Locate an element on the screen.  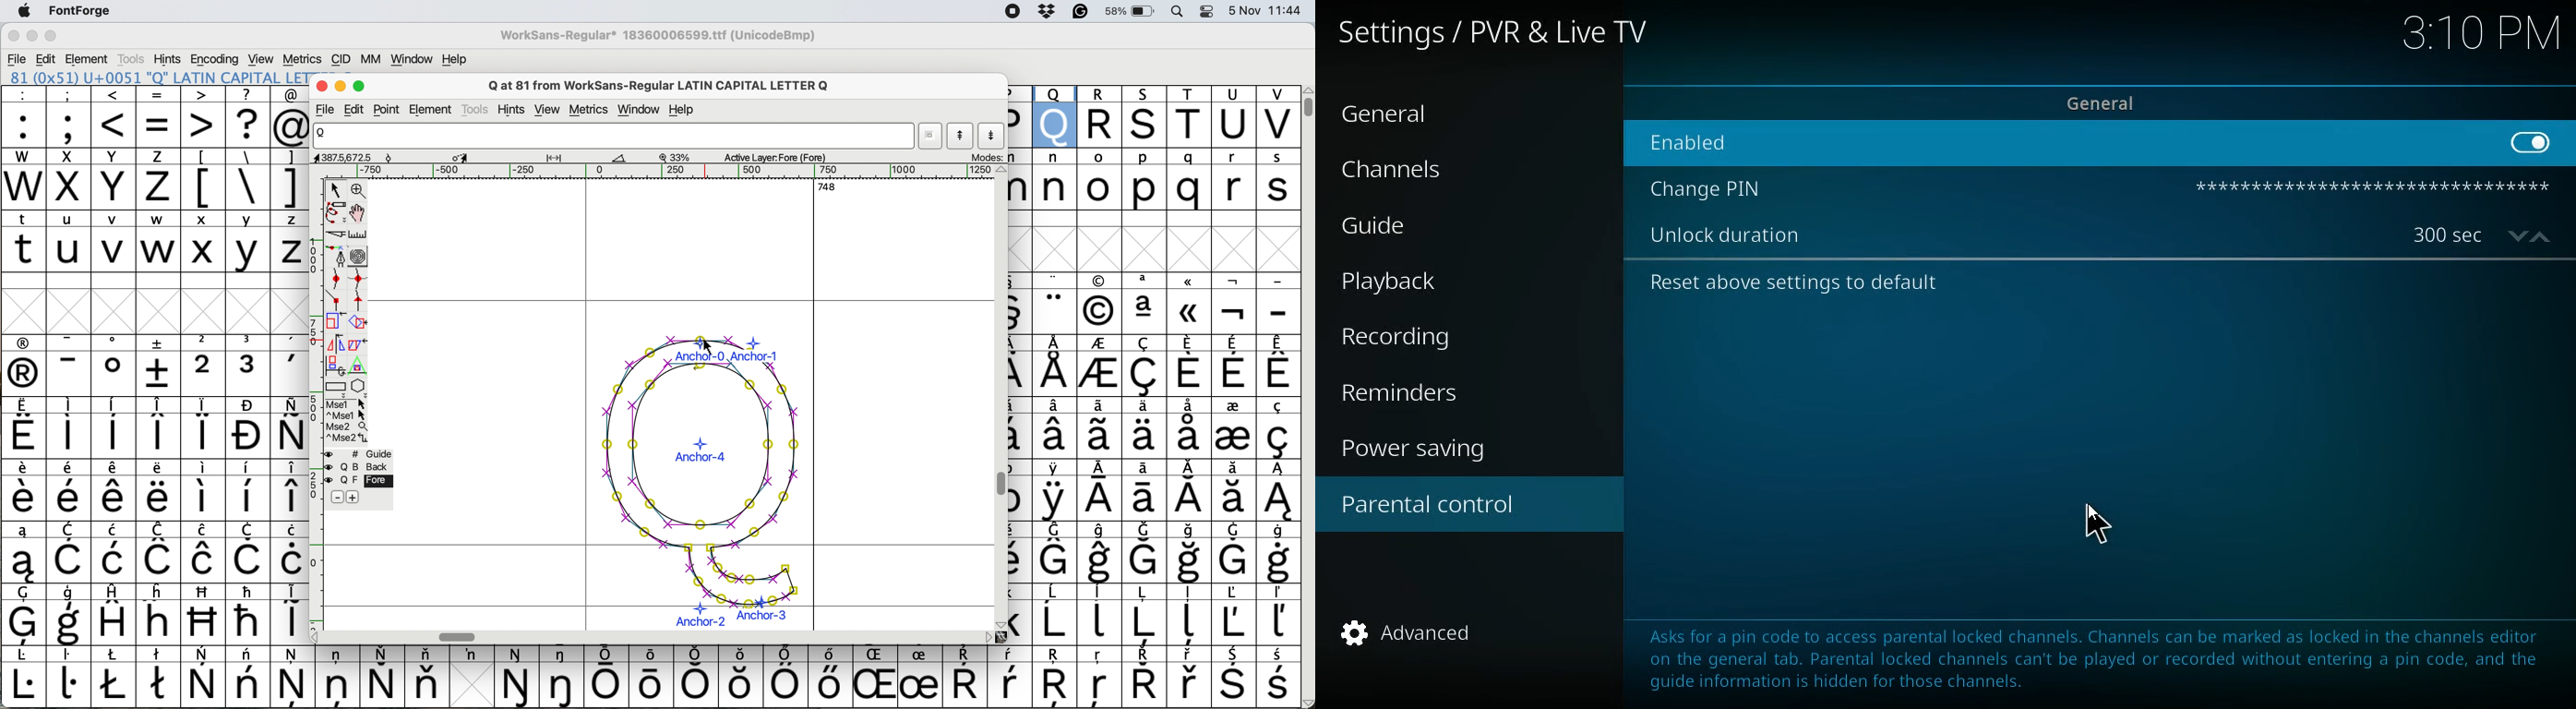
special characters is located at coordinates (150, 487).